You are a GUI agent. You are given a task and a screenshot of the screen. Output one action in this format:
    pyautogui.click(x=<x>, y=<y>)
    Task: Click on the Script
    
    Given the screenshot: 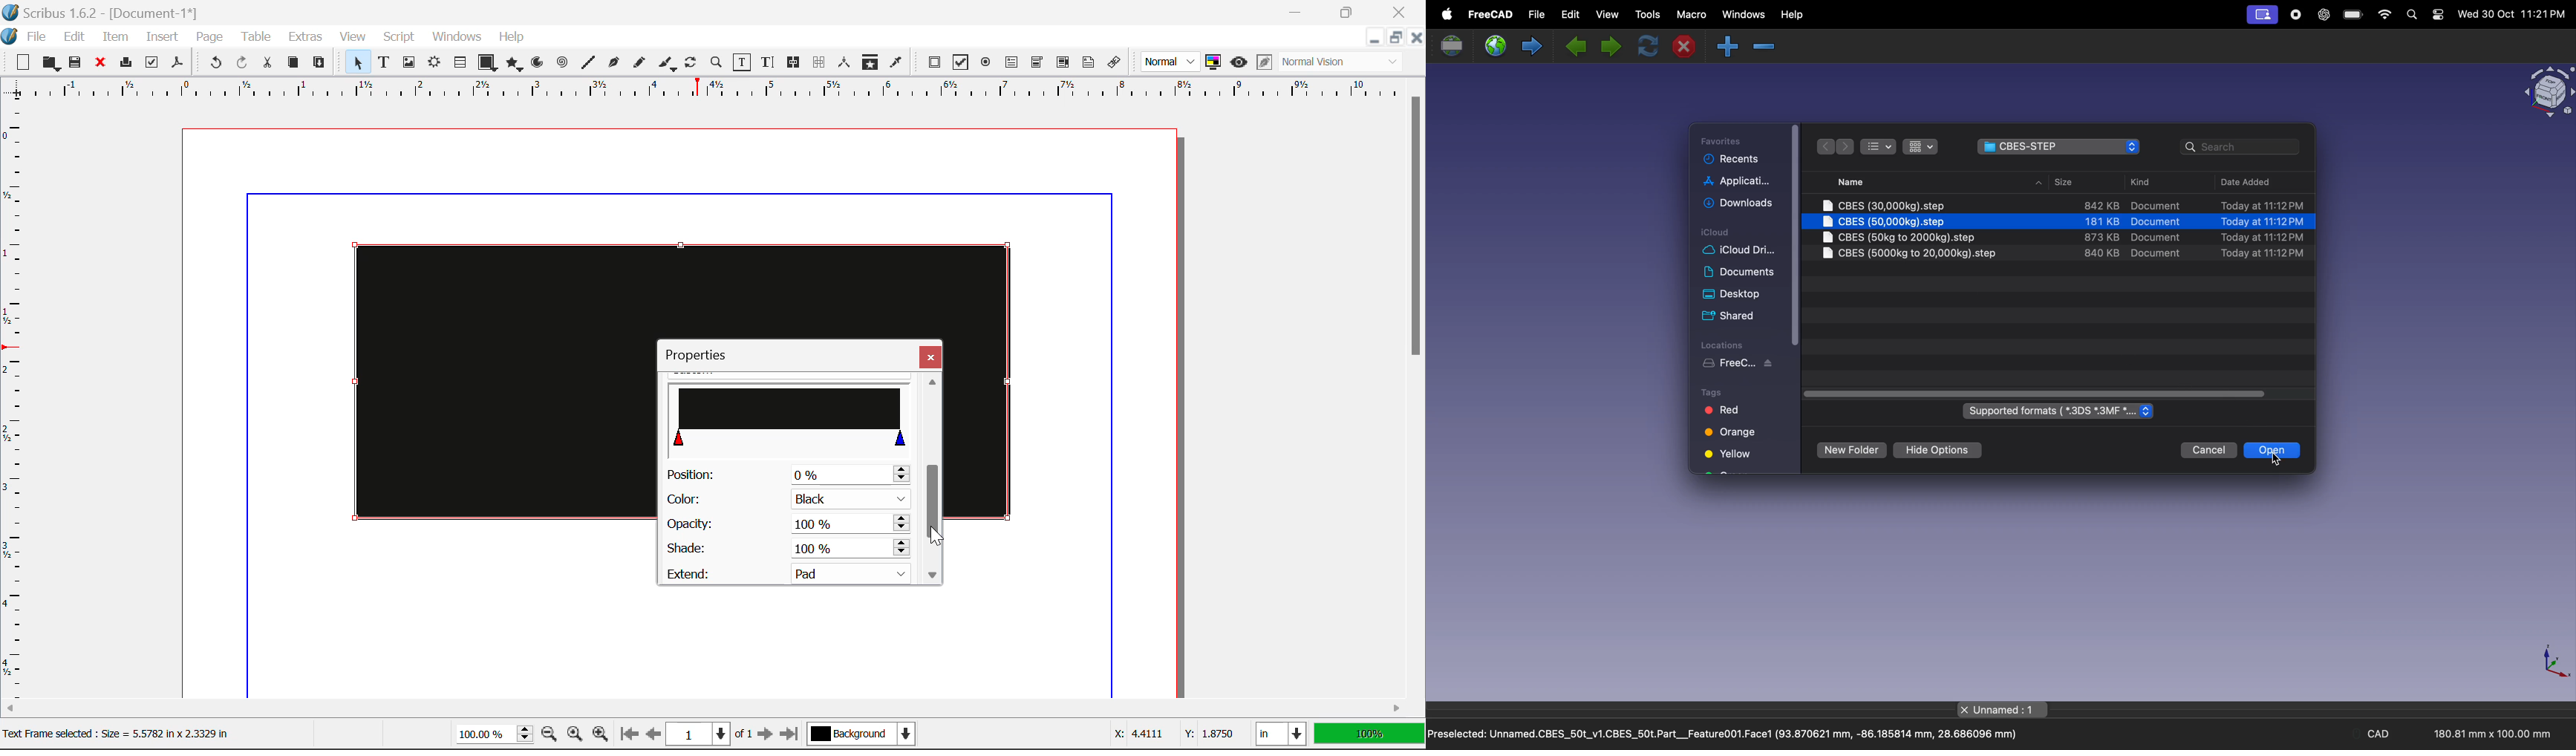 What is the action you would take?
    pyautogui.click(x=400, y=37)
    